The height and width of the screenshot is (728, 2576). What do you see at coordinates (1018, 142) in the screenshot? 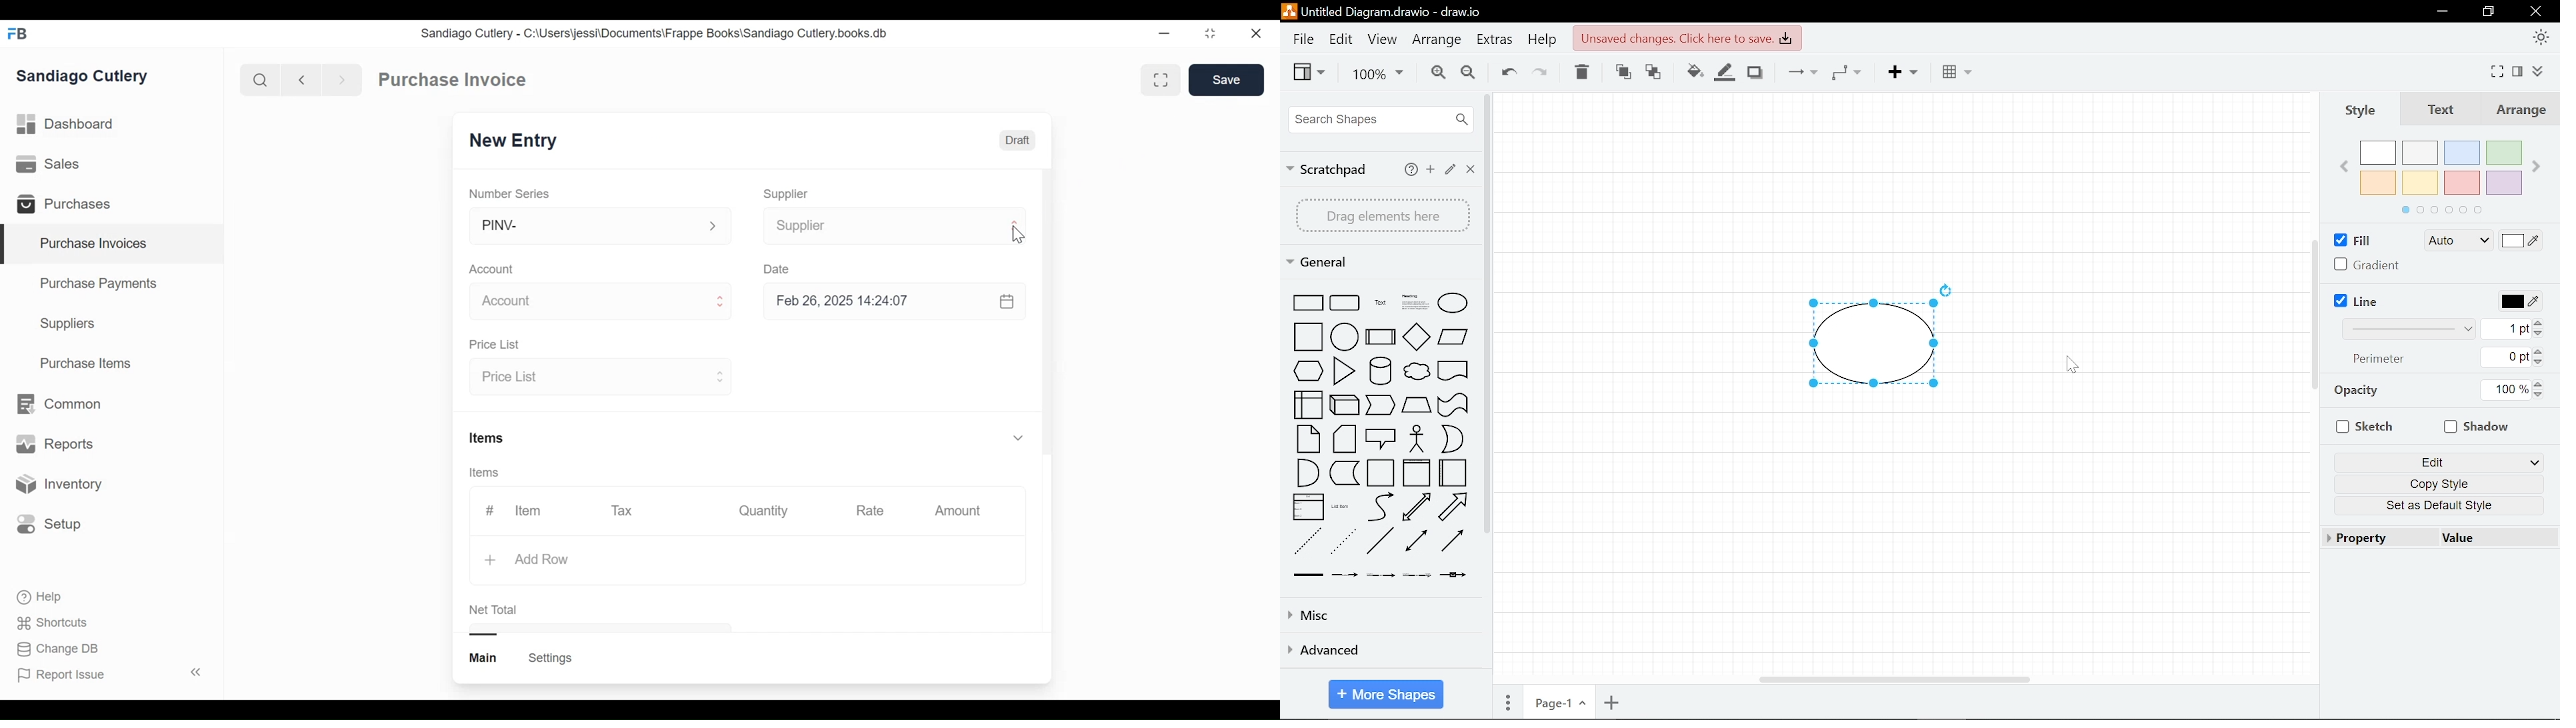
I see `Draft` at bounding box center [1018, 142].